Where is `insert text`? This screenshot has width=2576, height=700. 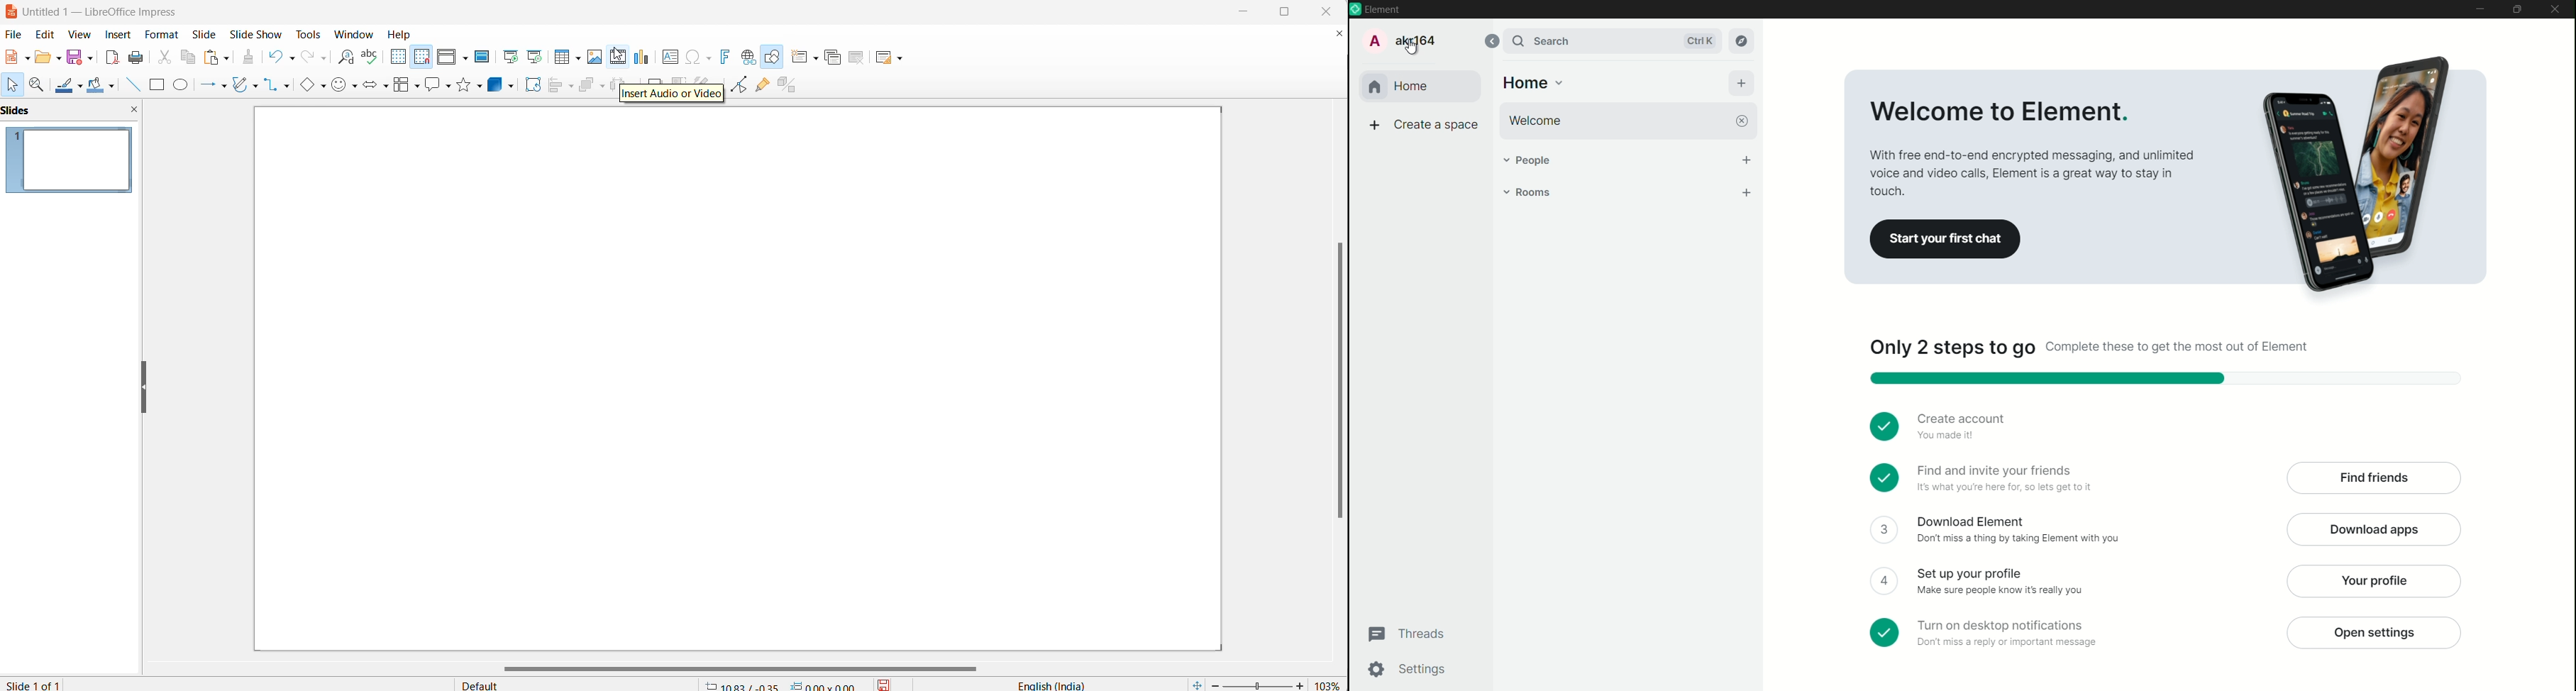 insert text is located at coordinates (668, 59).